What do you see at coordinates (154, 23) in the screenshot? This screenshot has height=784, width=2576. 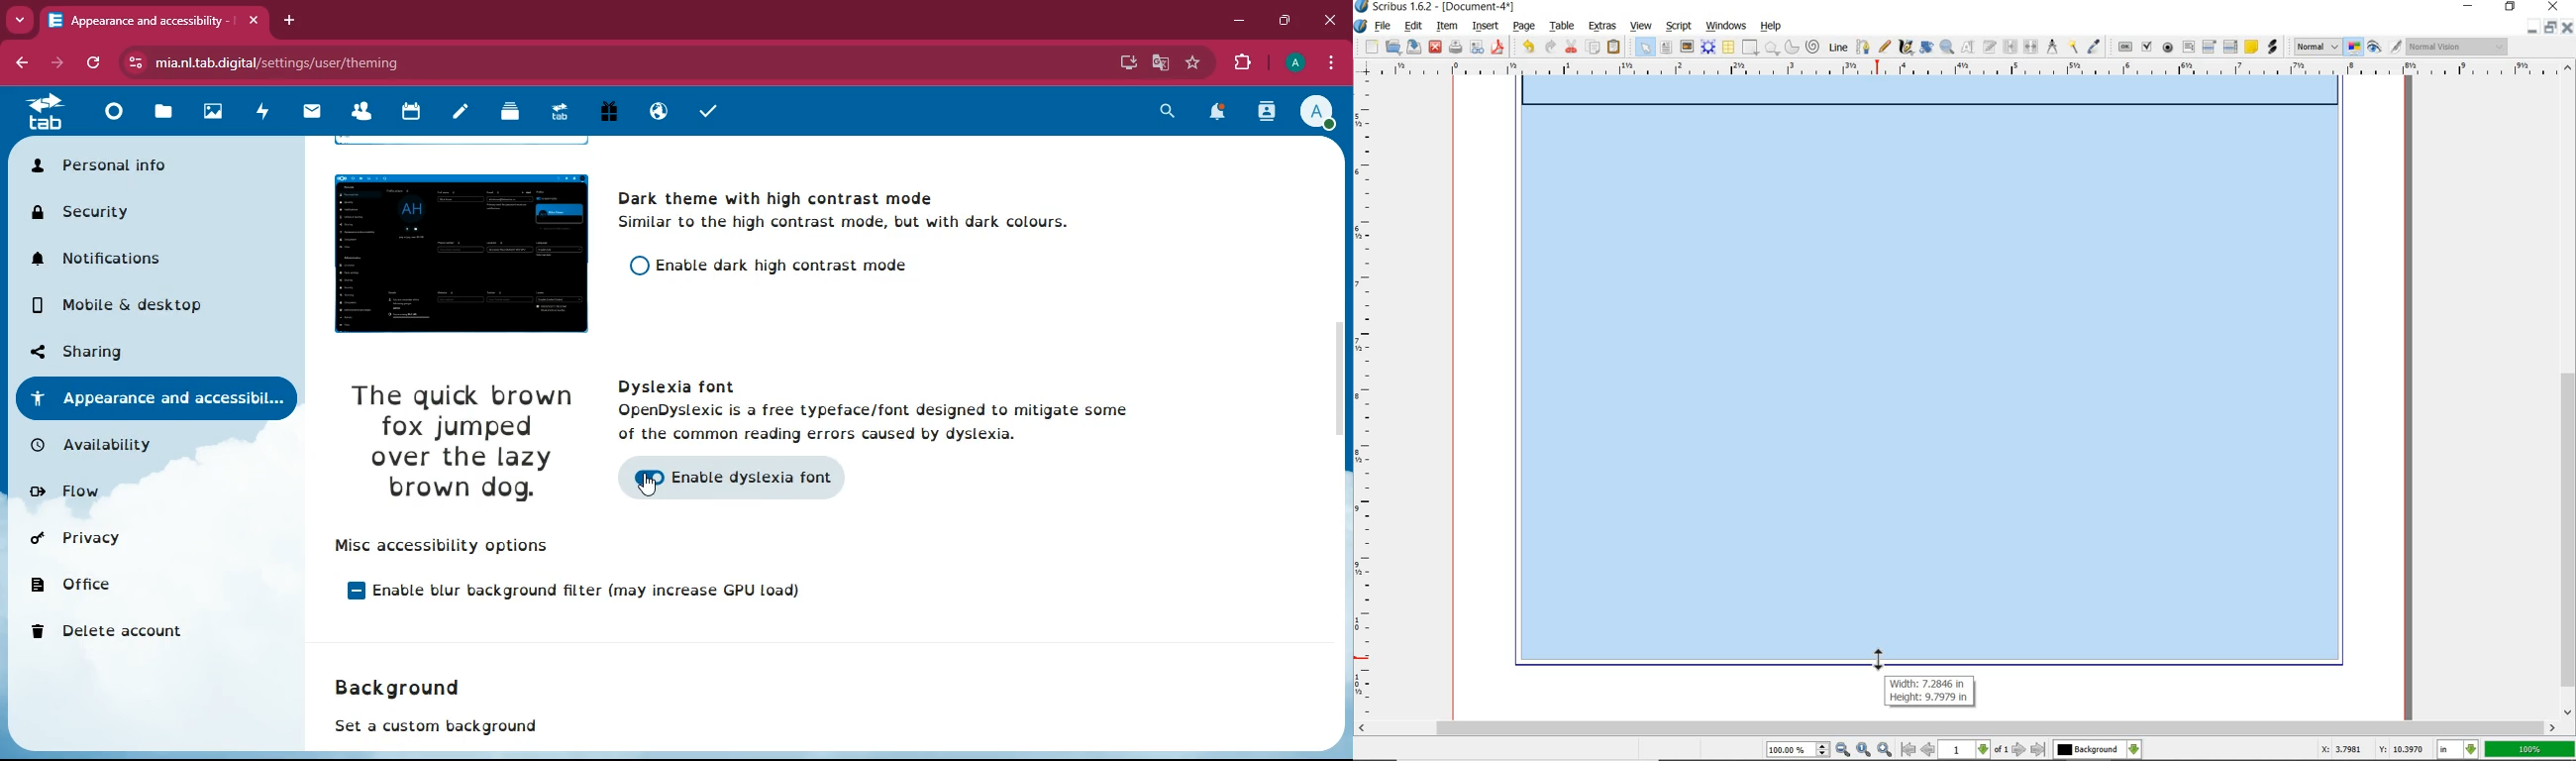 I see `tab` at bounding box center [154, 23].